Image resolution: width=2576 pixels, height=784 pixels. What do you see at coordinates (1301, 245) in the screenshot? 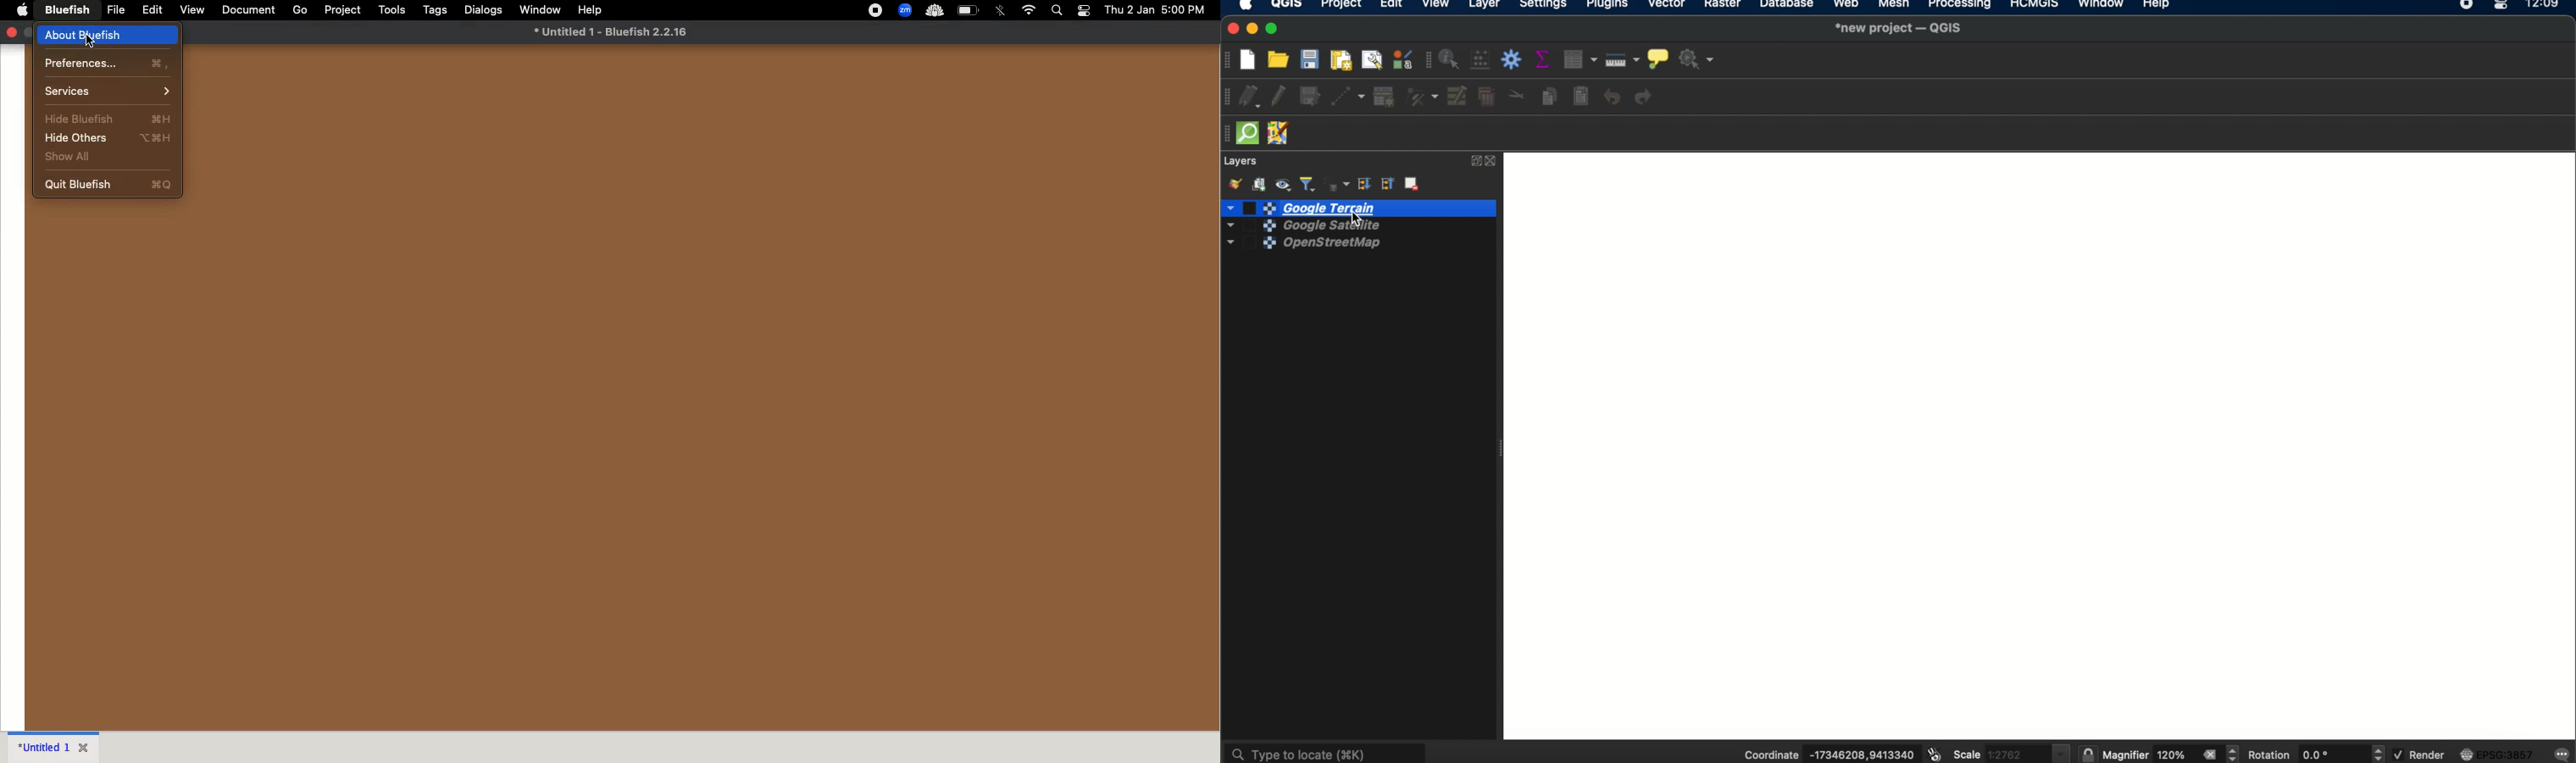
I see `open street map` at bounding box center [1301, 245].